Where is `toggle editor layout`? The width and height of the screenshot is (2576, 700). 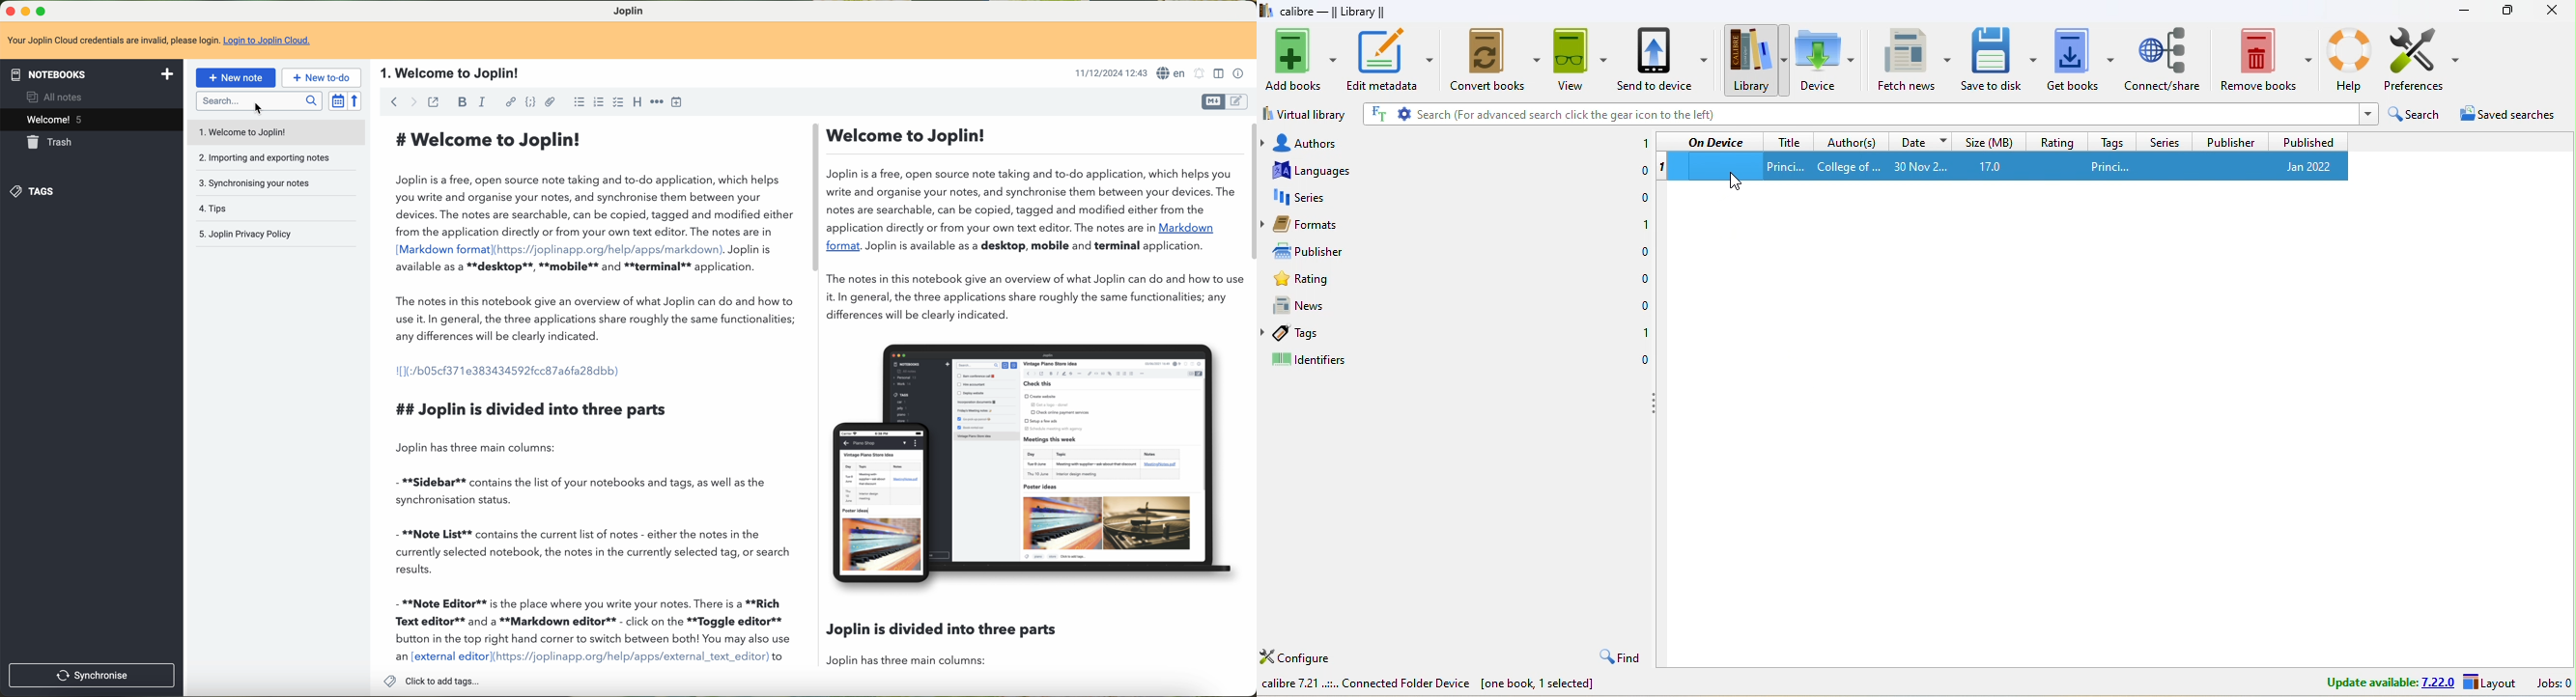 toggle editor layout is located at coordinates (1219, 74).